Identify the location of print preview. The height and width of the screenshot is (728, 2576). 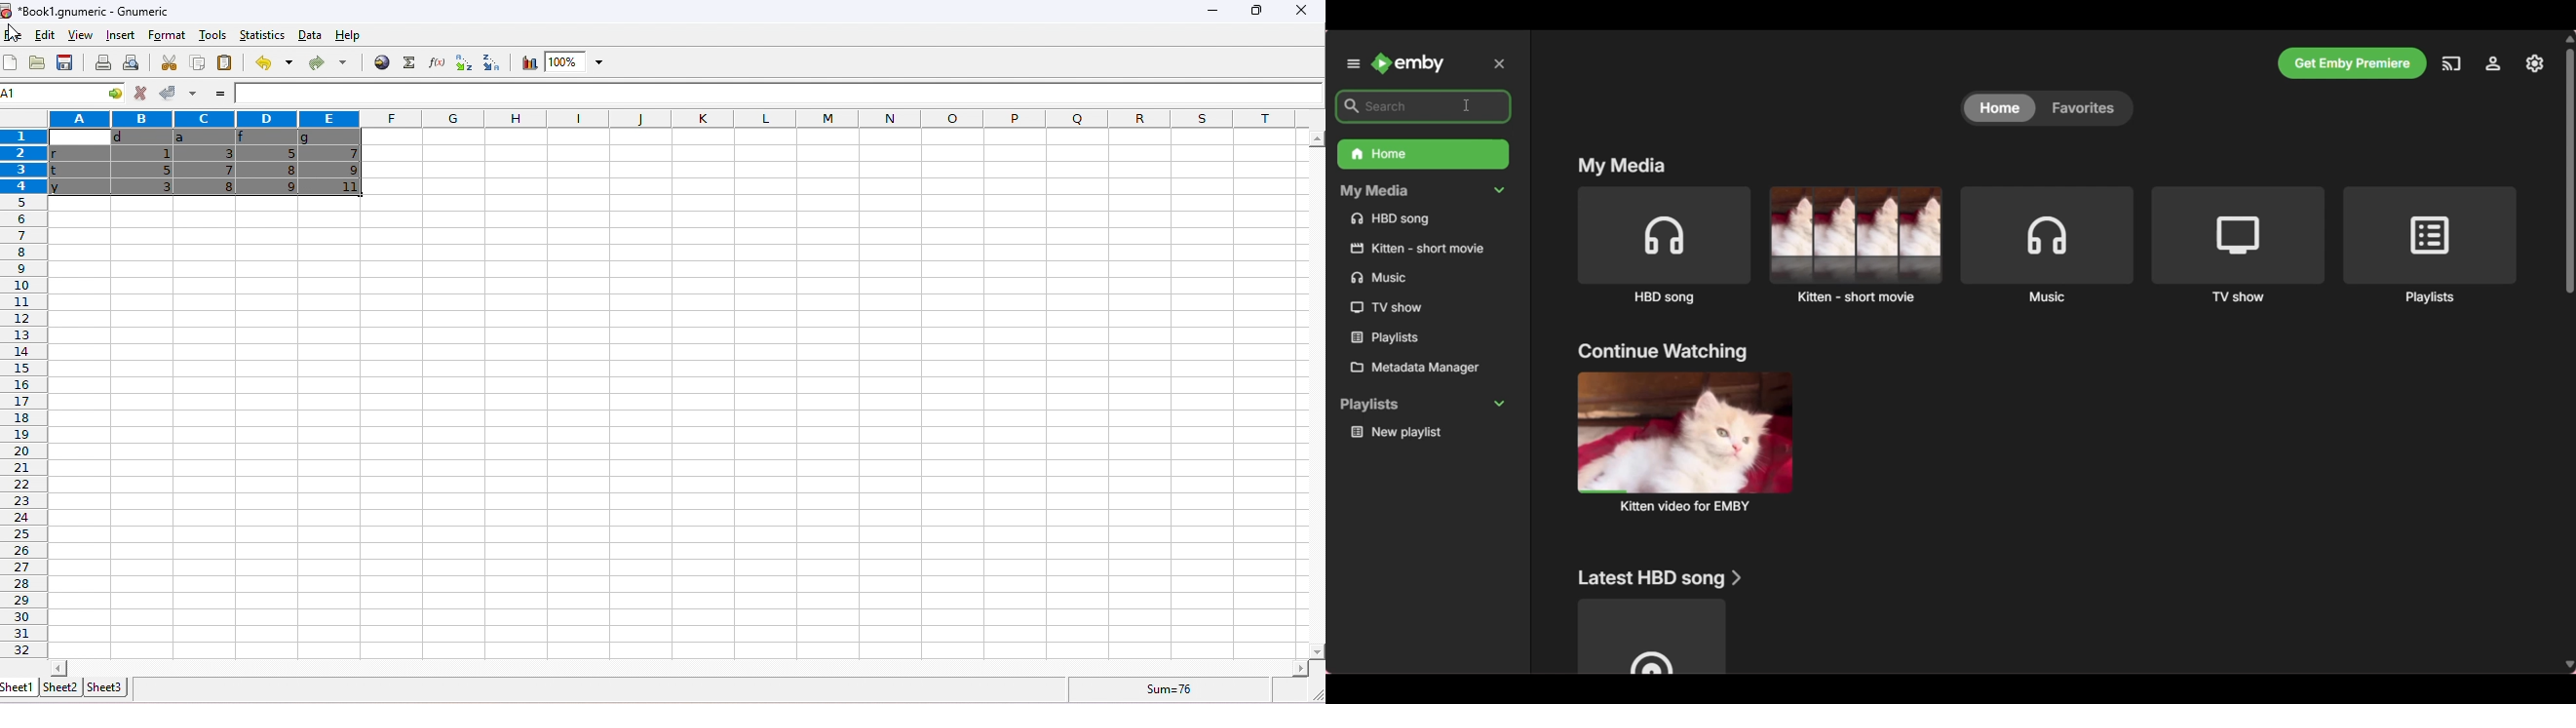
(130, 63).